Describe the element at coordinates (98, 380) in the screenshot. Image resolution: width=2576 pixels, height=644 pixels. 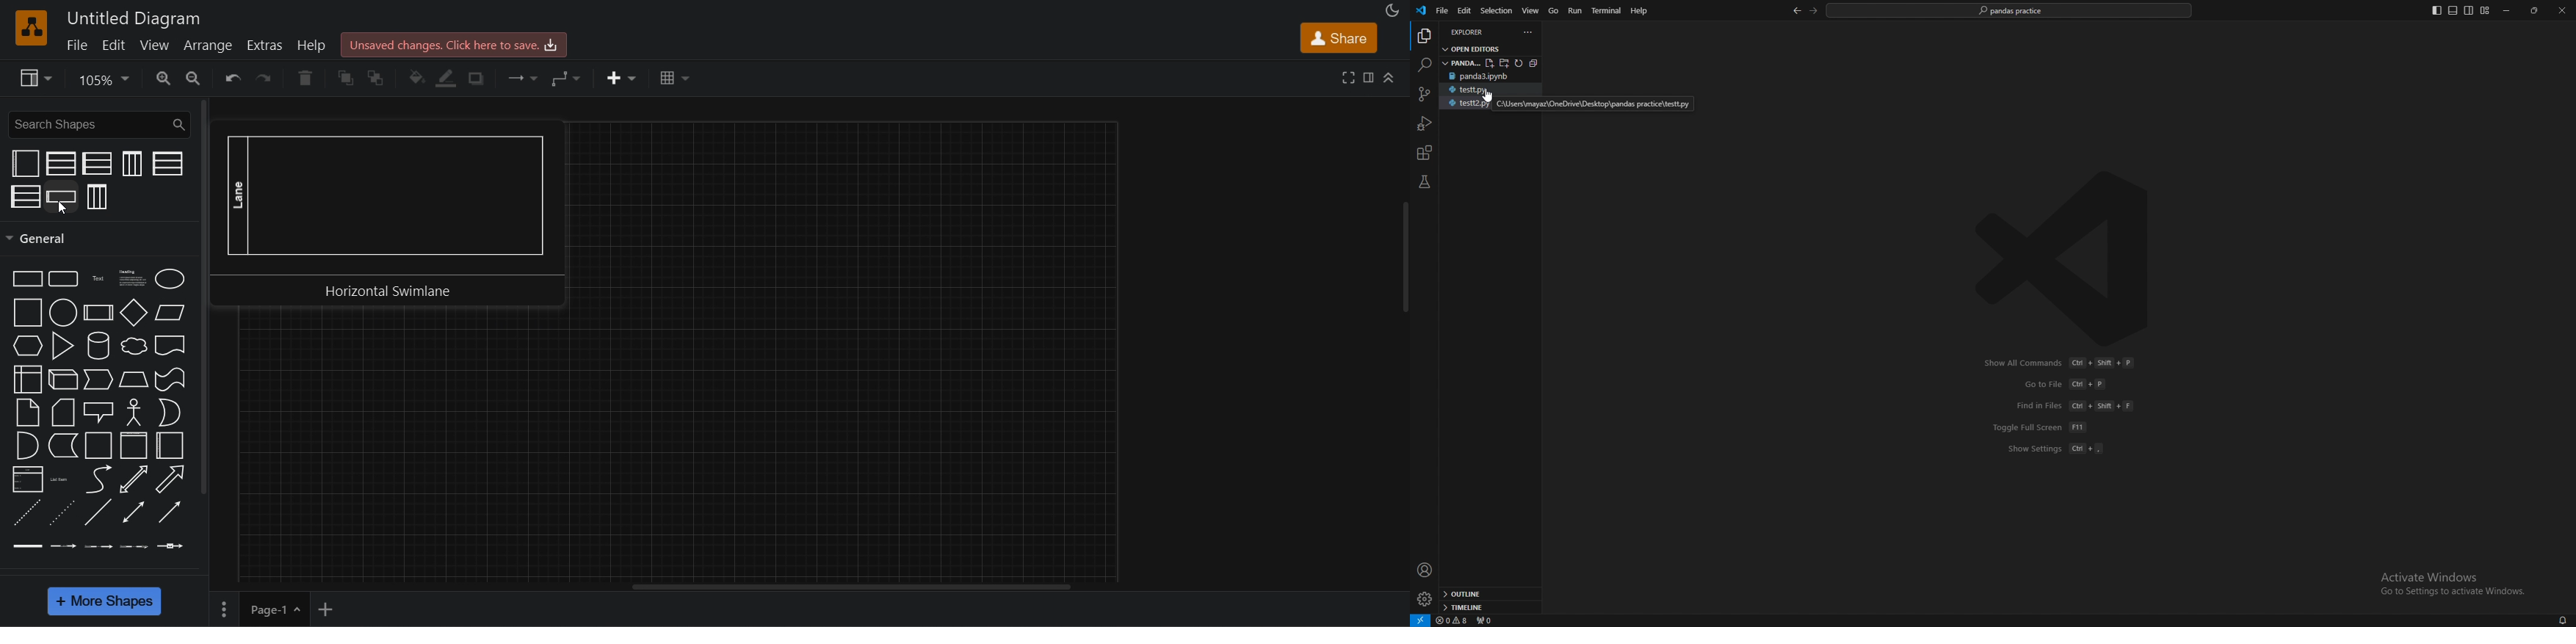
I see `step` at that location.